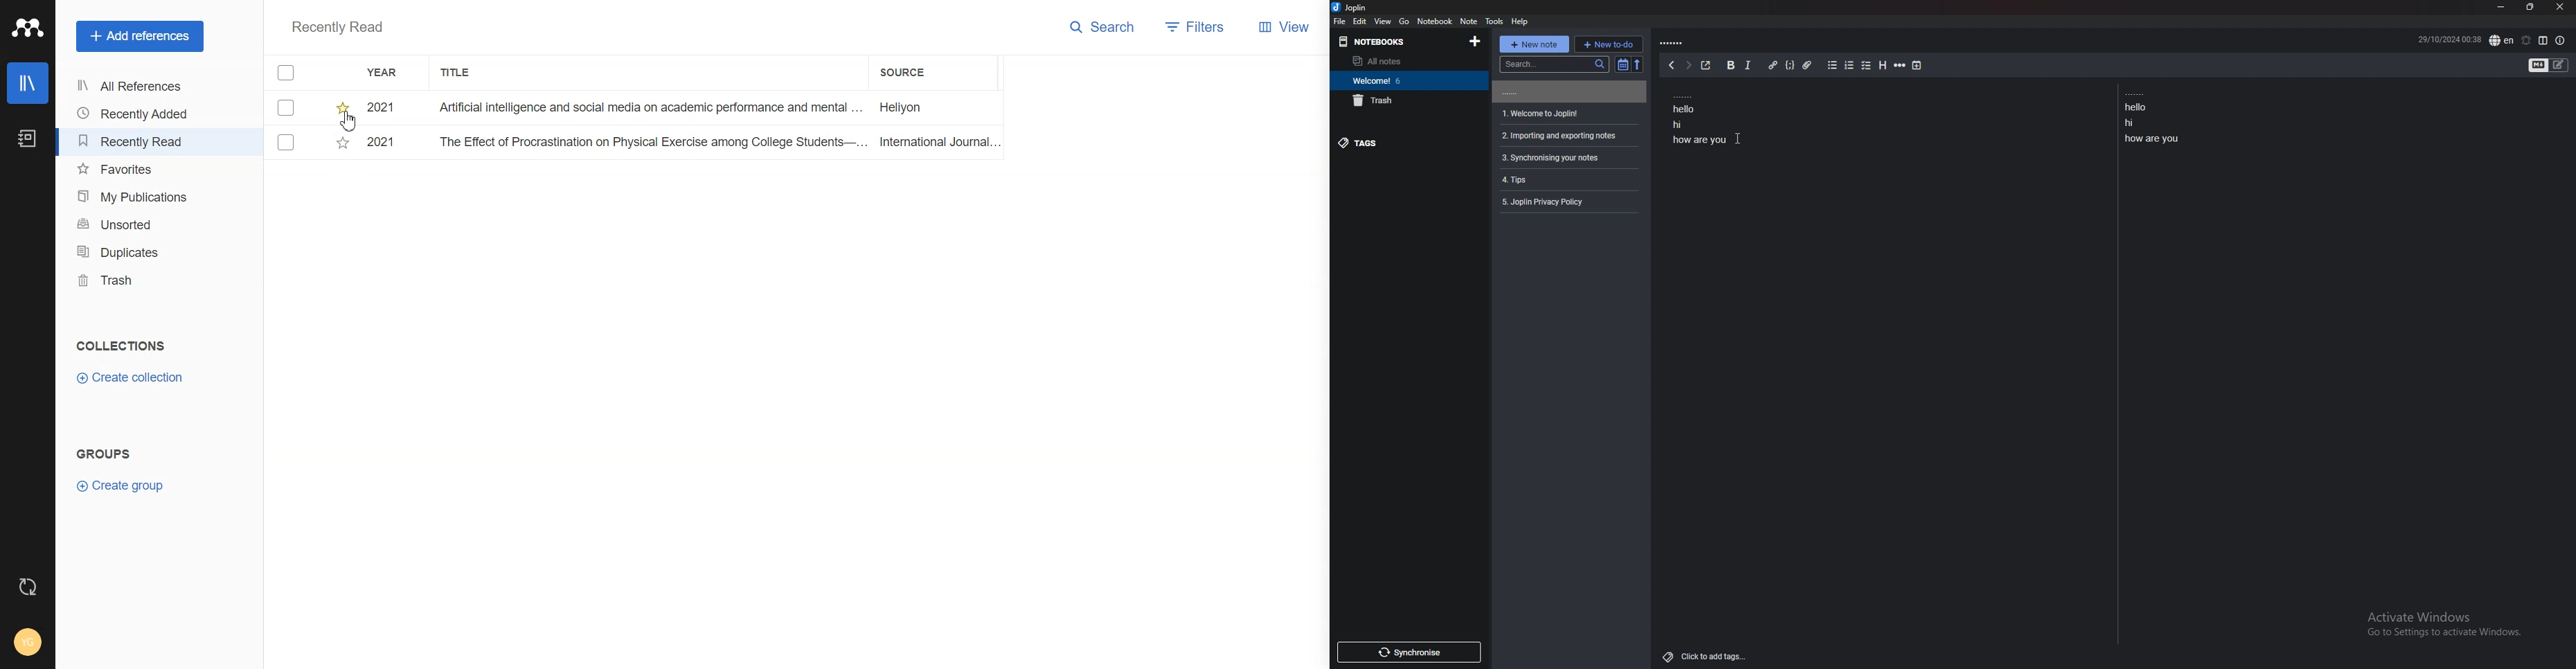 This screenshot has height=672, width=2576. What do you see at coordinates (138, 281) in the screenshot?
I see `Trash` at bounding box center [138, 281].